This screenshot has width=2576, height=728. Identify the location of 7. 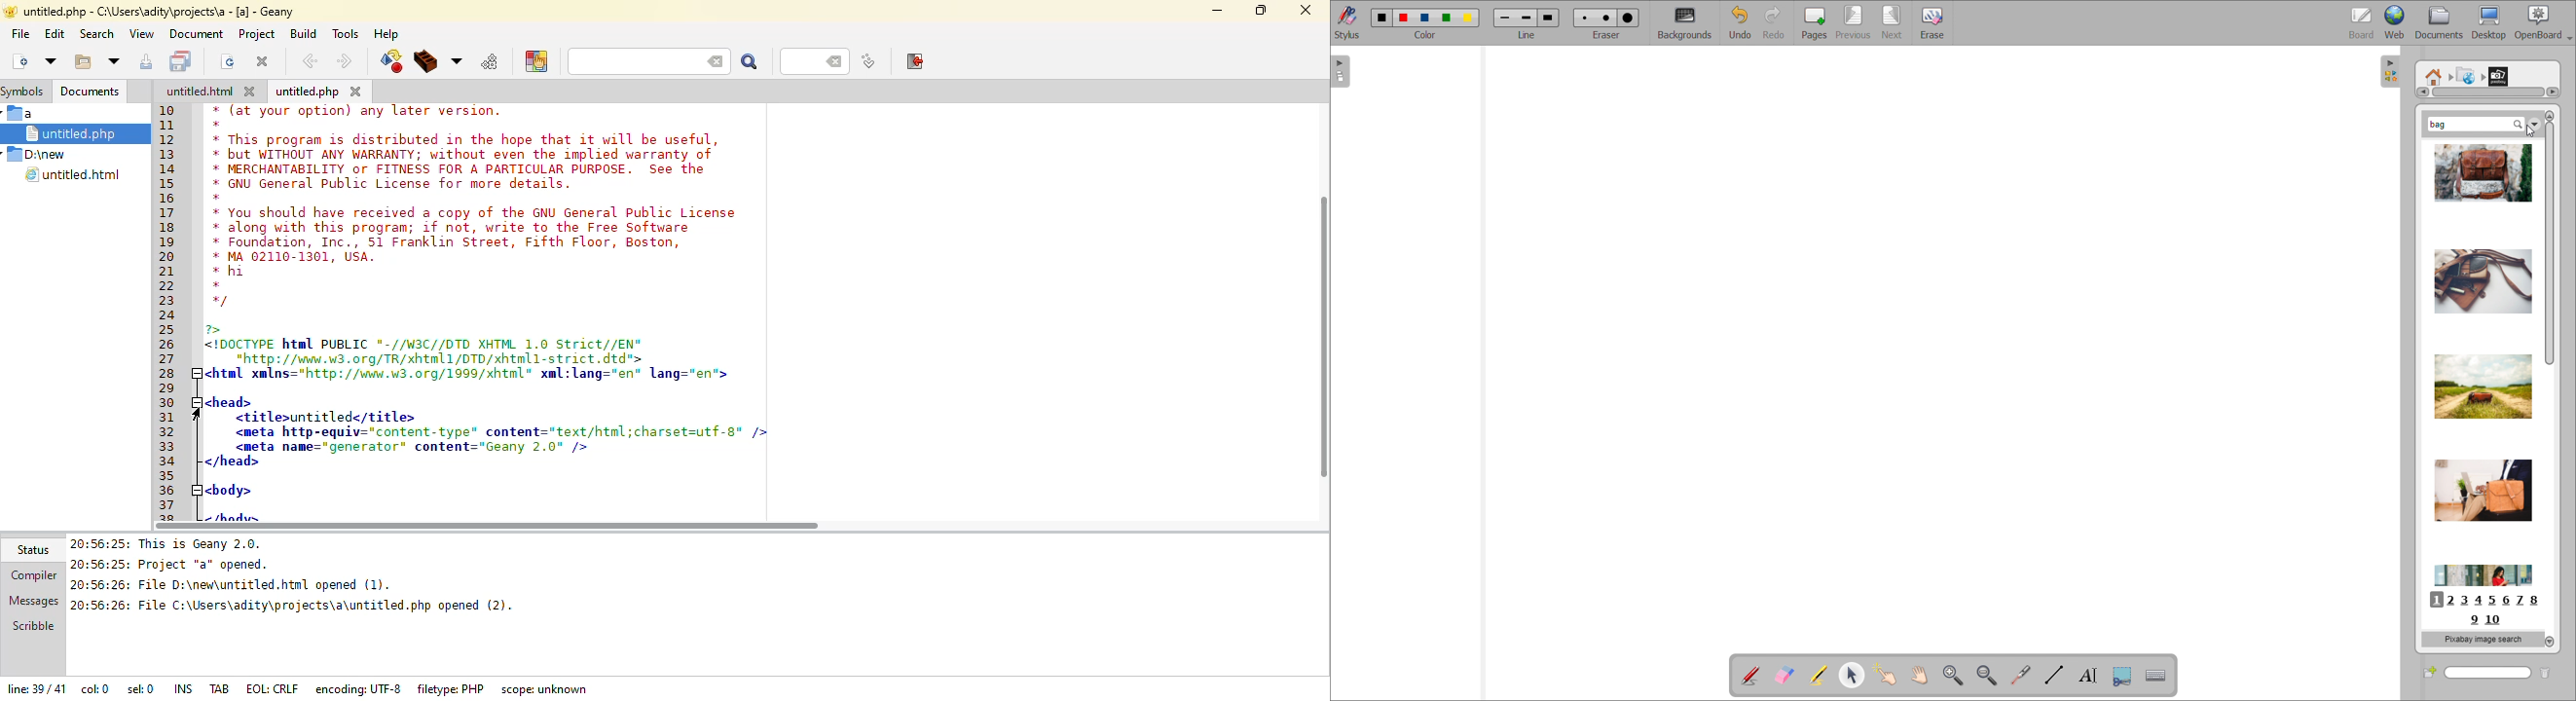
(2522, 600).